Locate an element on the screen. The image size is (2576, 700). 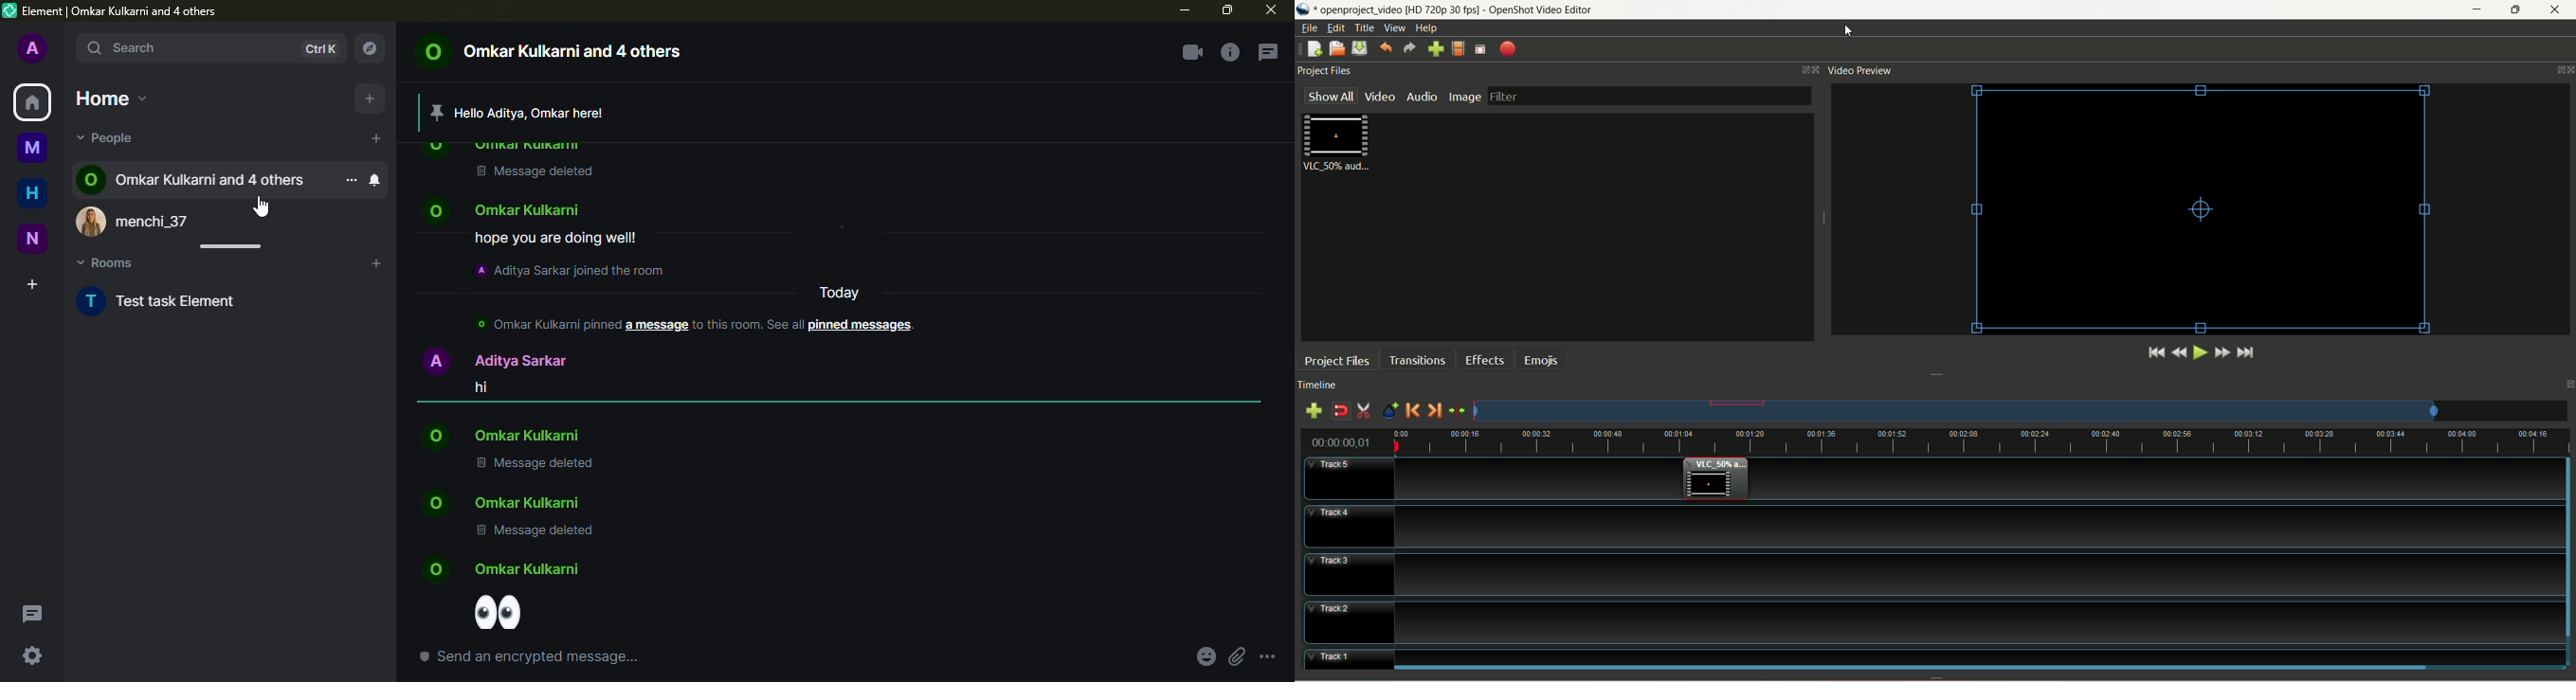
video is located at coordinates (1380, 98).